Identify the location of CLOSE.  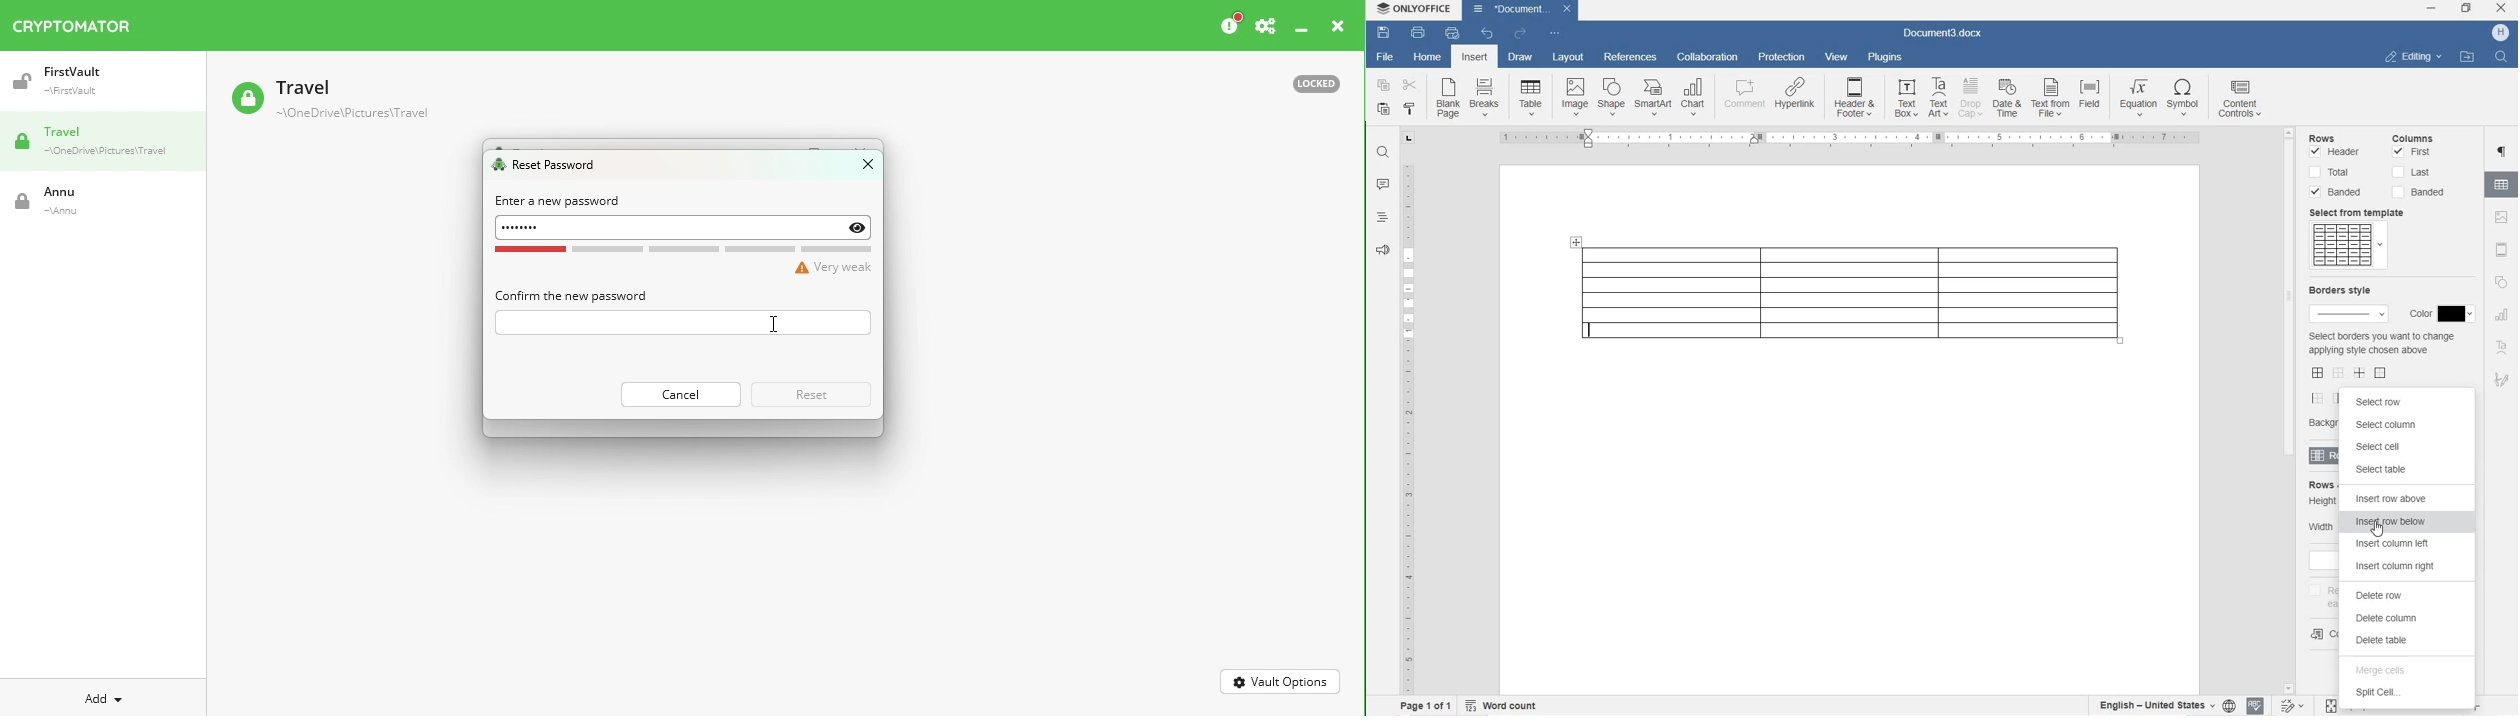
(2502, 8).